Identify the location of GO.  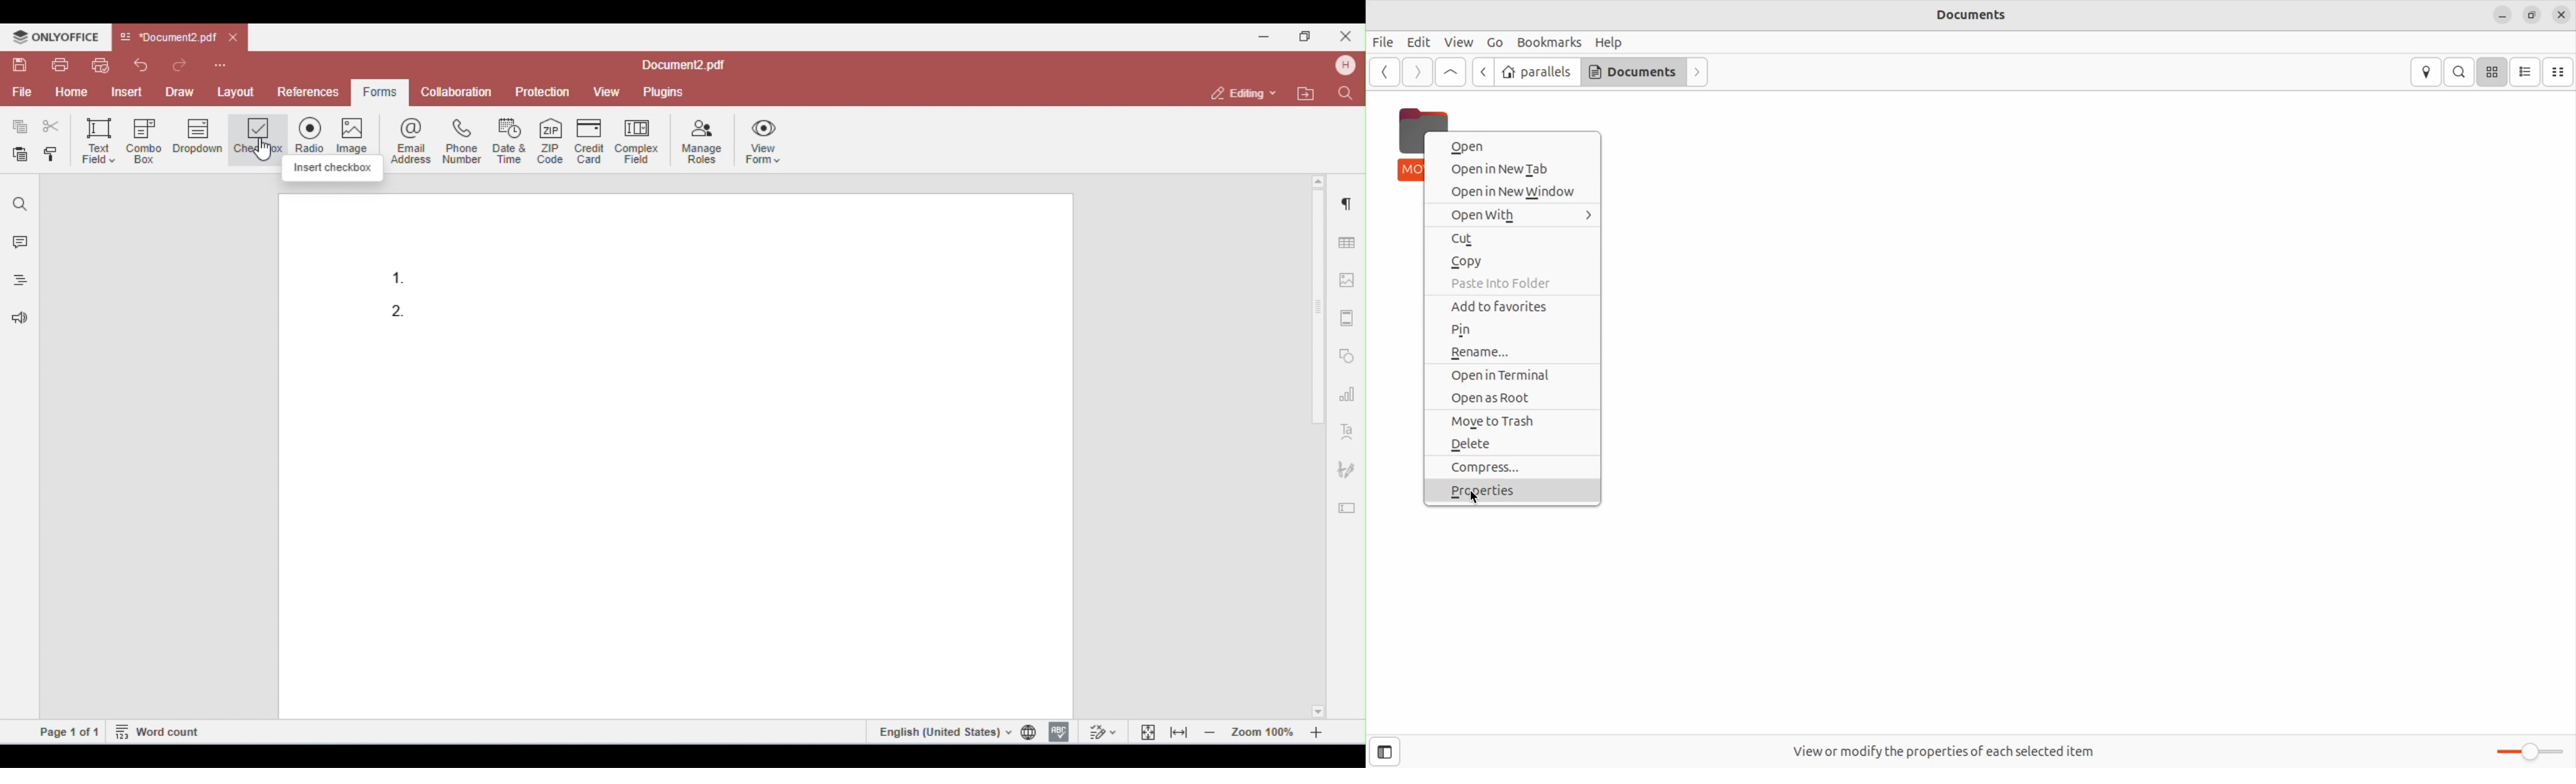
(1495, 41).